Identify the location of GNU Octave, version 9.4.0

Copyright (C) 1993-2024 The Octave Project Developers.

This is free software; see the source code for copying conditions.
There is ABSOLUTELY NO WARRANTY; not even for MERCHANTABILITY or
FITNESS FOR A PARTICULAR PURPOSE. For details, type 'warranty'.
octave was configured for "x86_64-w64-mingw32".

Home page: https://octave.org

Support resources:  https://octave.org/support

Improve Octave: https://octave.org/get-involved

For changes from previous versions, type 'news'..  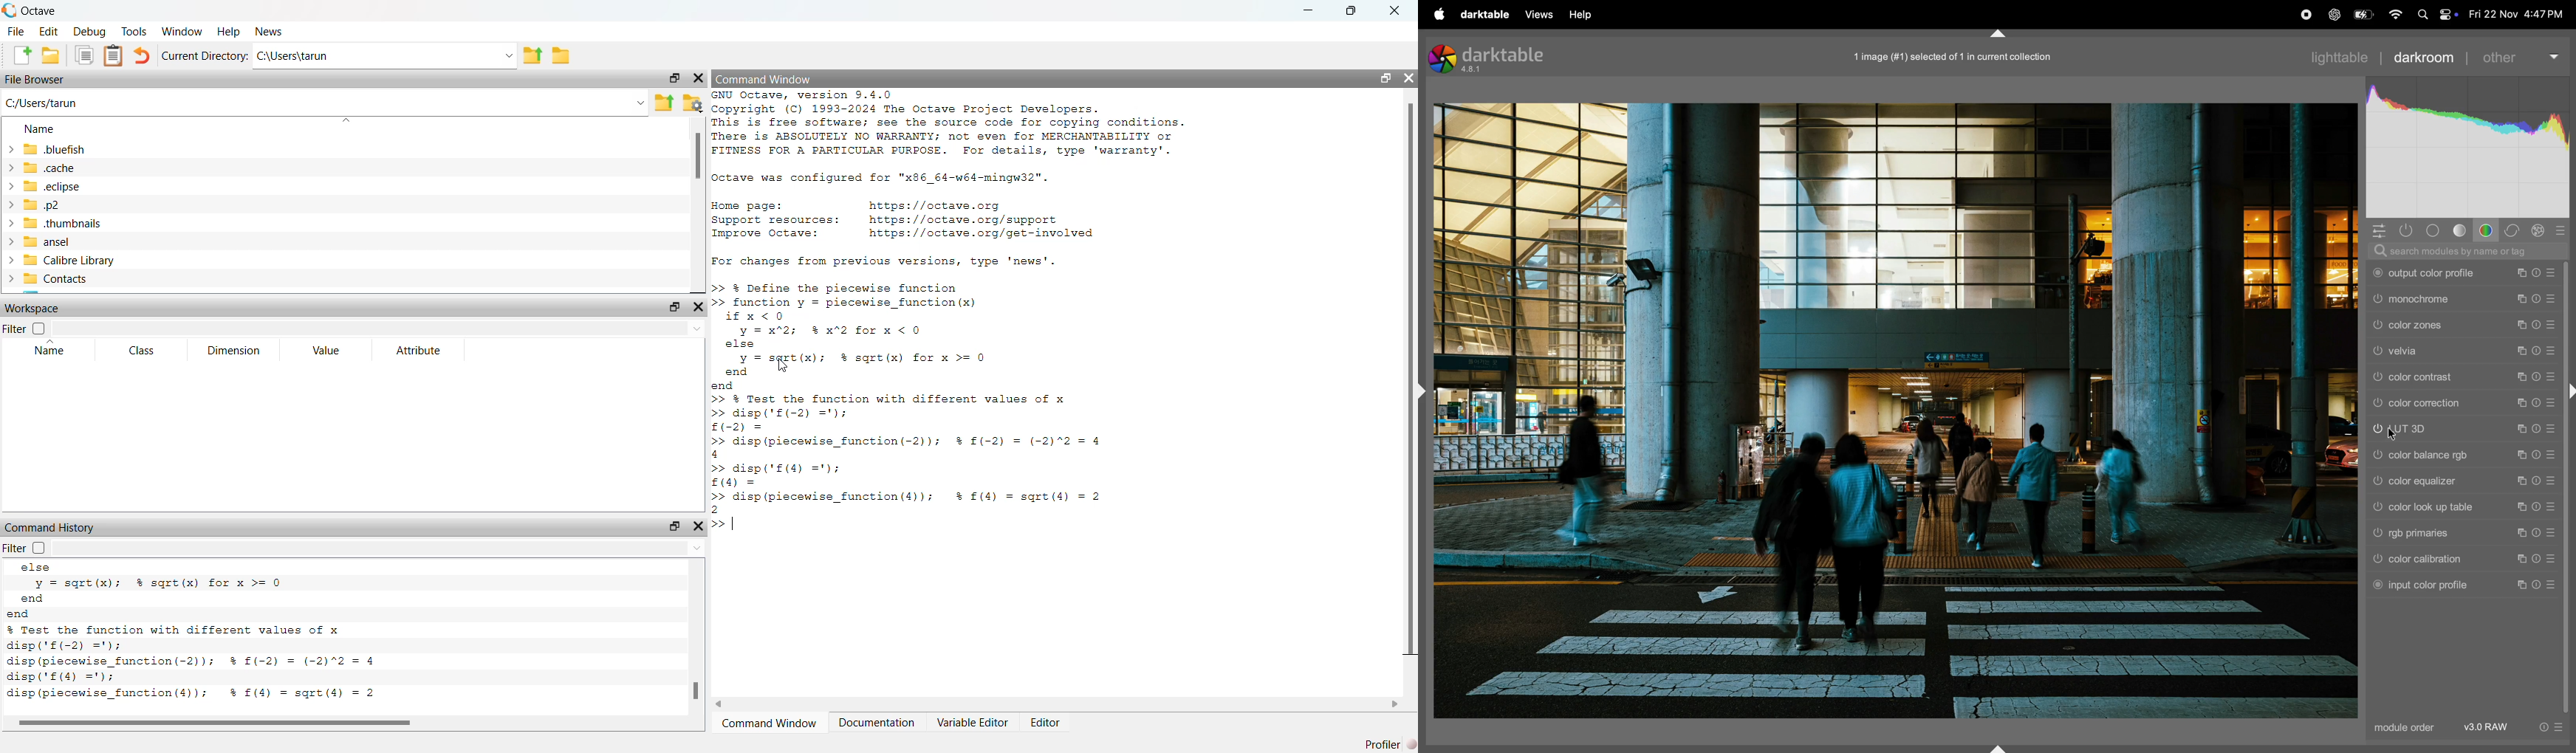
(970, 182).